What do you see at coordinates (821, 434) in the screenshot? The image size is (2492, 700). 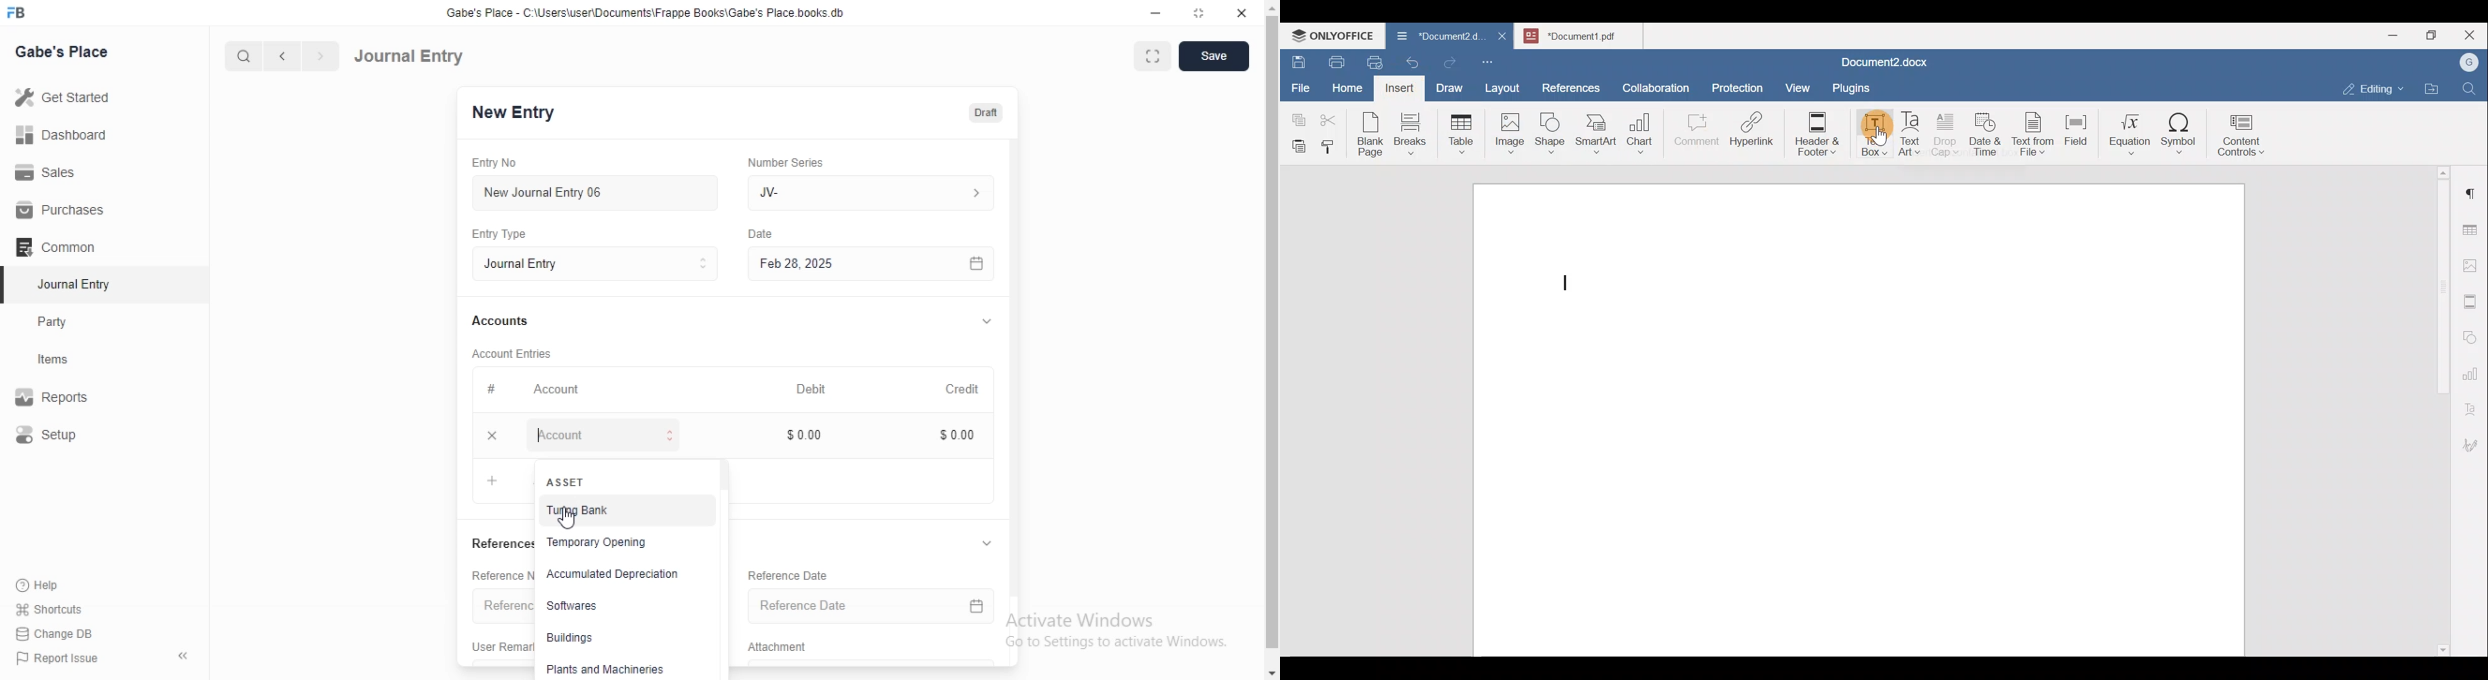 I see `$0.00` at bounding box center [821, 434].